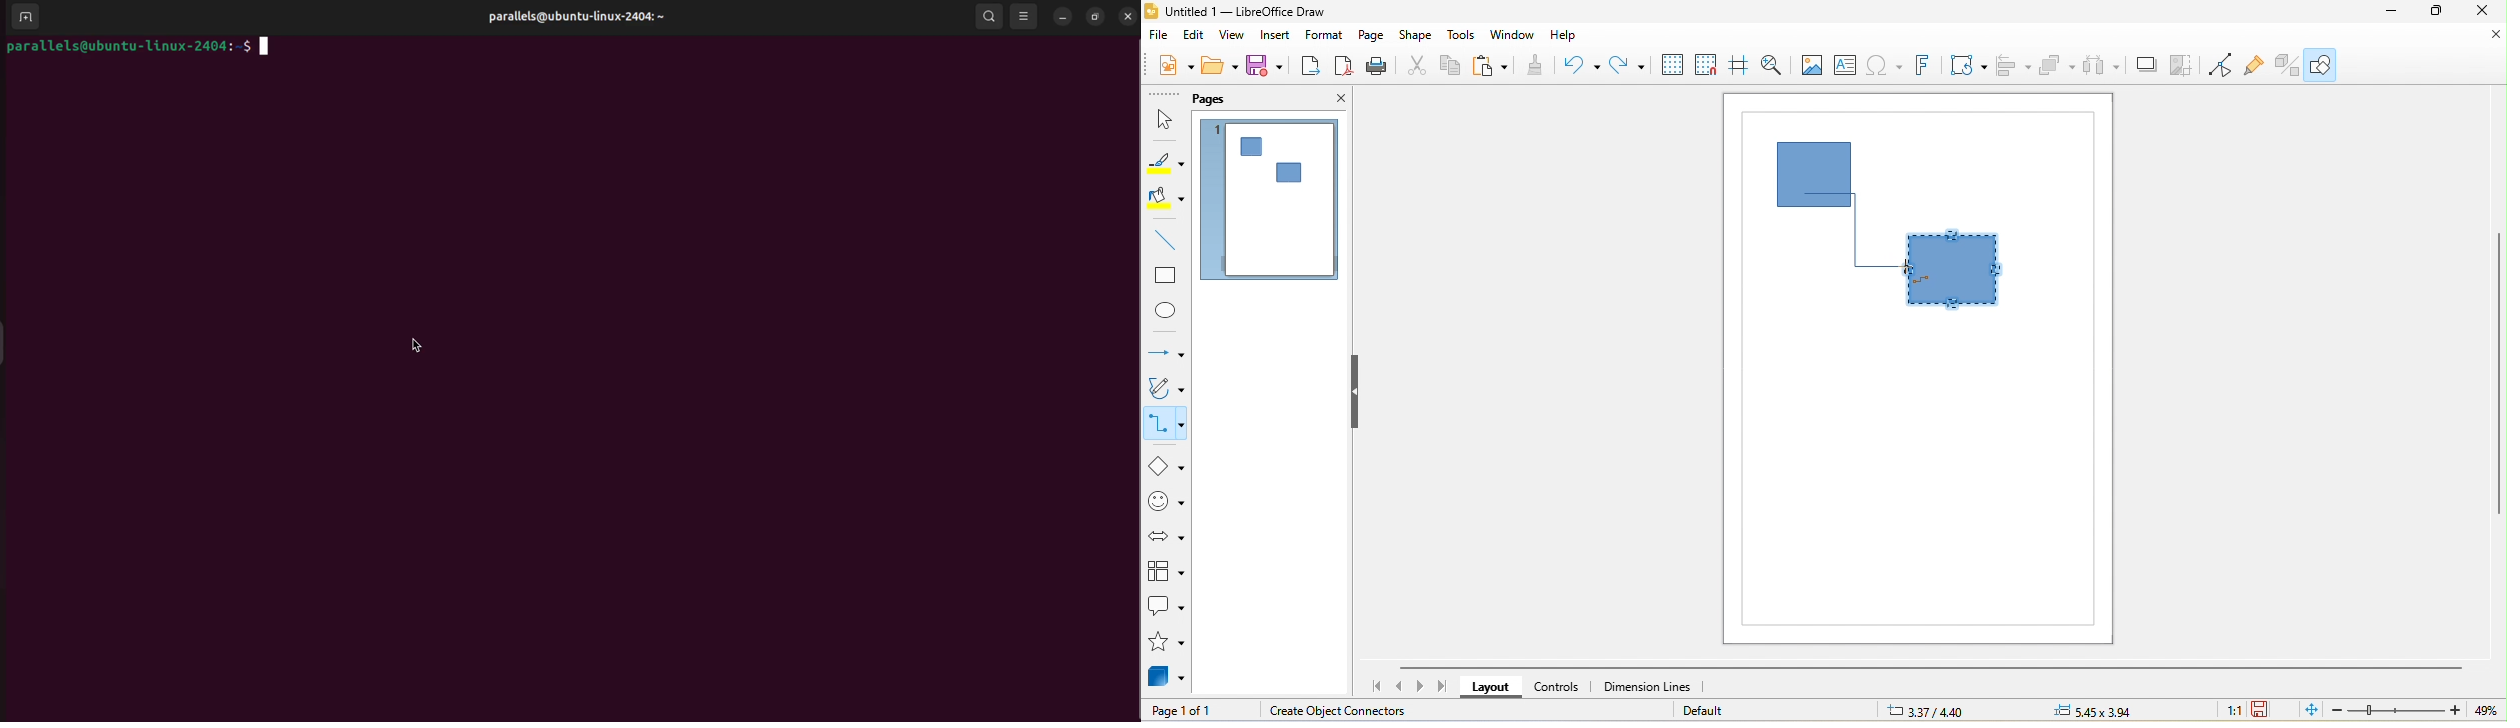  Describe the element at coordinates (1415, 36) in the screenshot. I see `shape` at that location.